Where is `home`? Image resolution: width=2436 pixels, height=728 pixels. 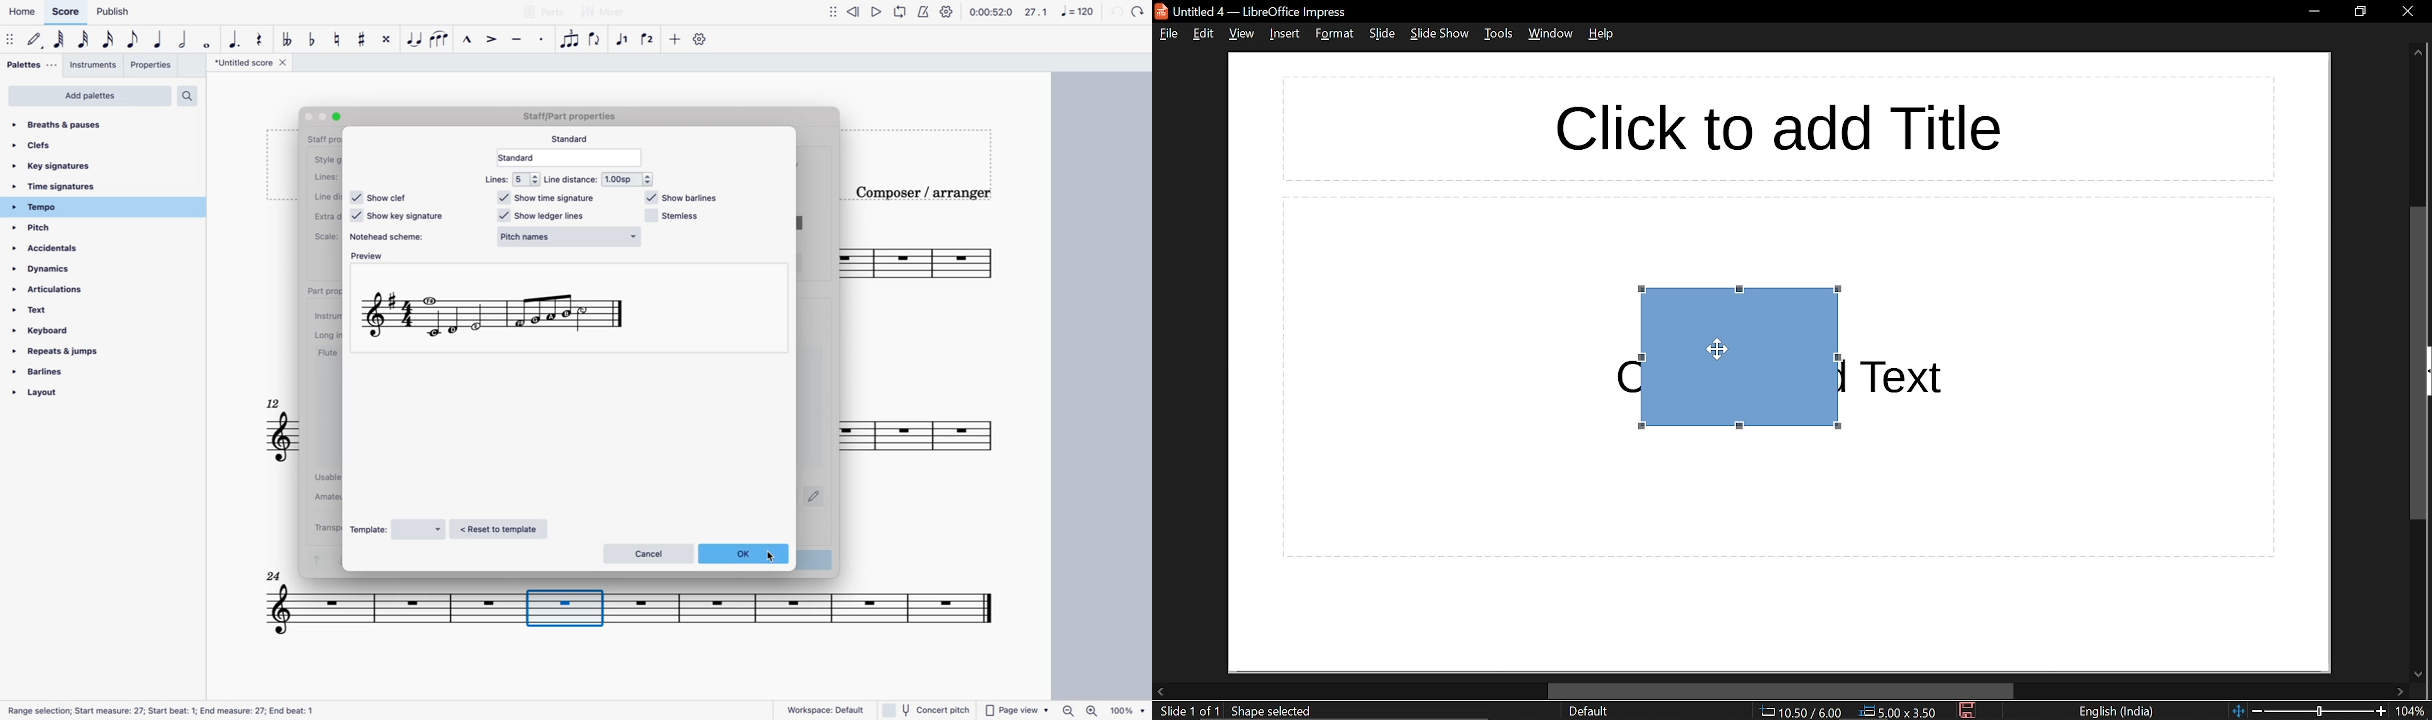
home is located at coordinates (24, 11).